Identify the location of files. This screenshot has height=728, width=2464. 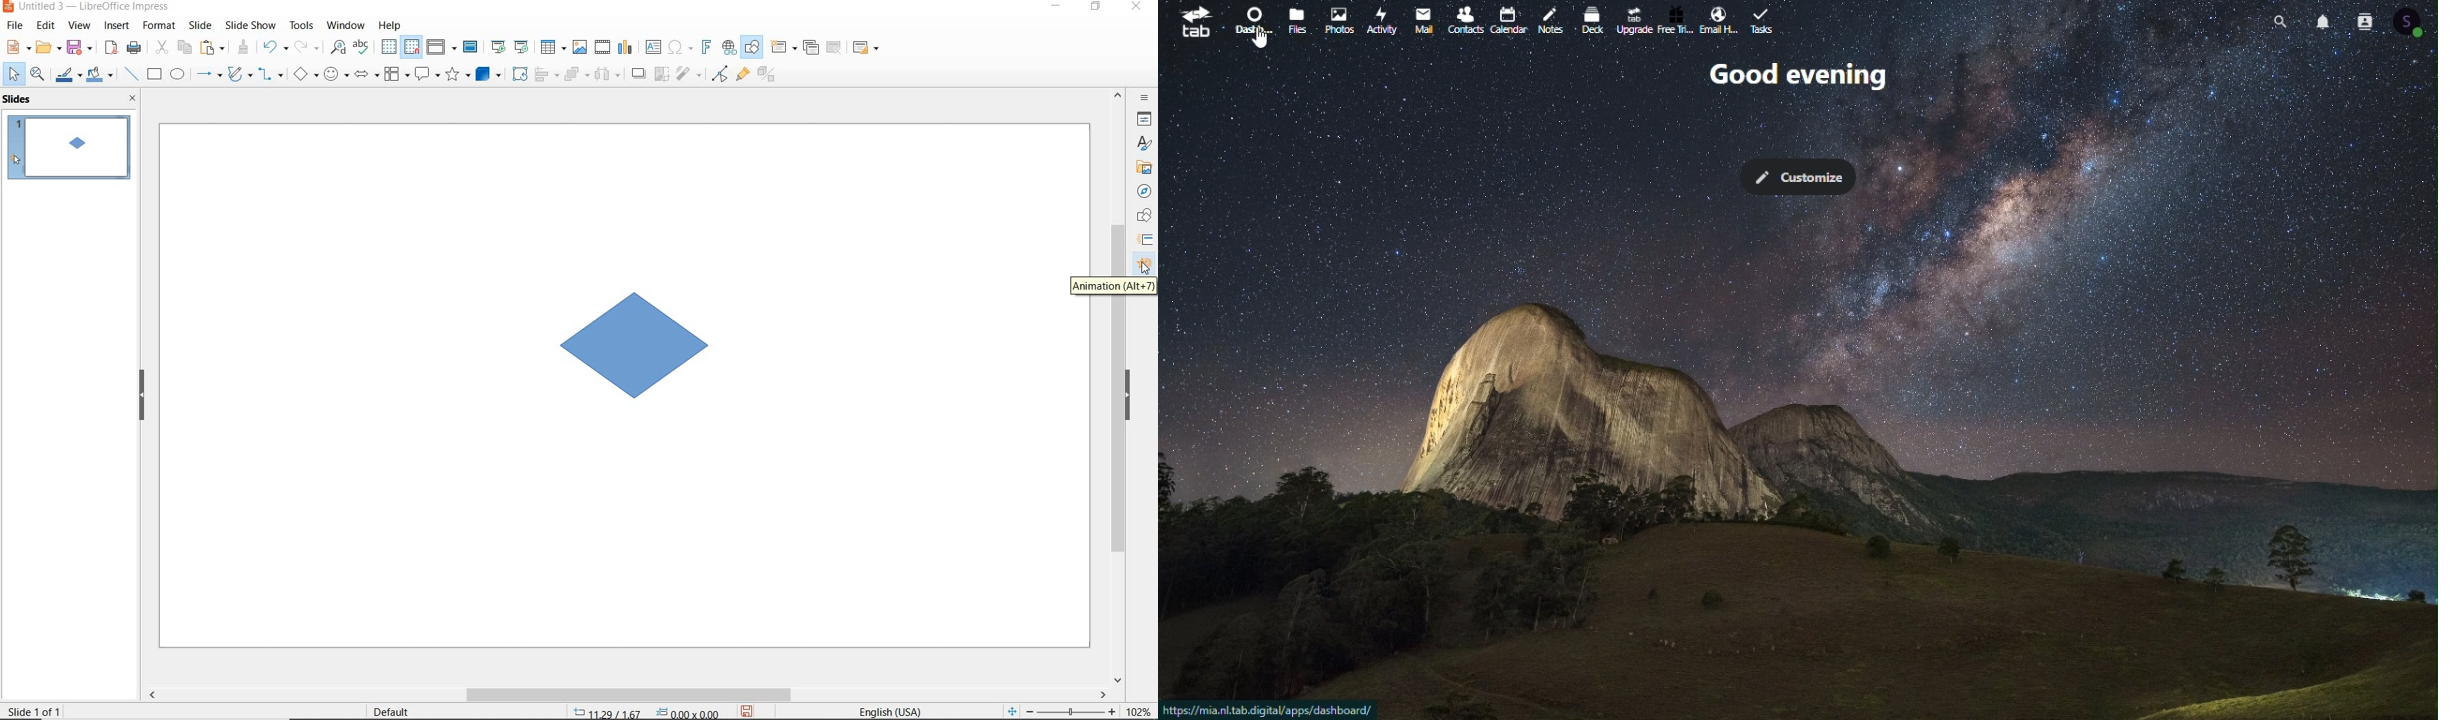
(1299, 20).